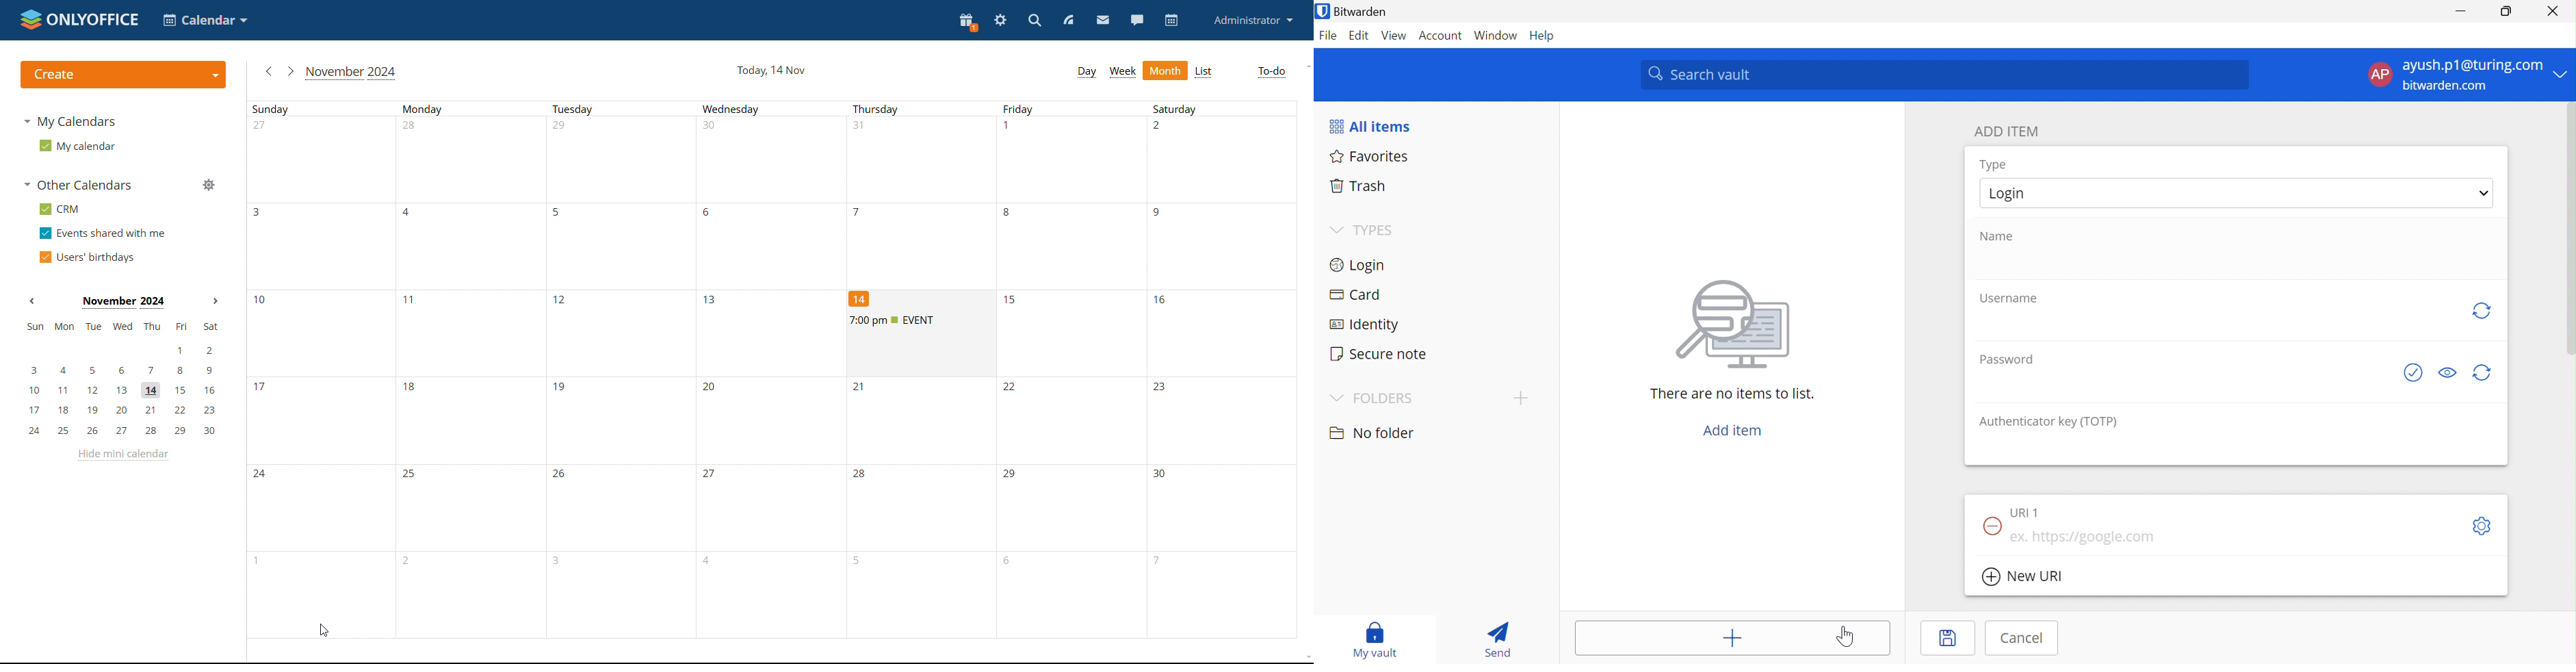 The height and width of the screenshot is (672, 2576). I want to click on , so click(1990, 528).